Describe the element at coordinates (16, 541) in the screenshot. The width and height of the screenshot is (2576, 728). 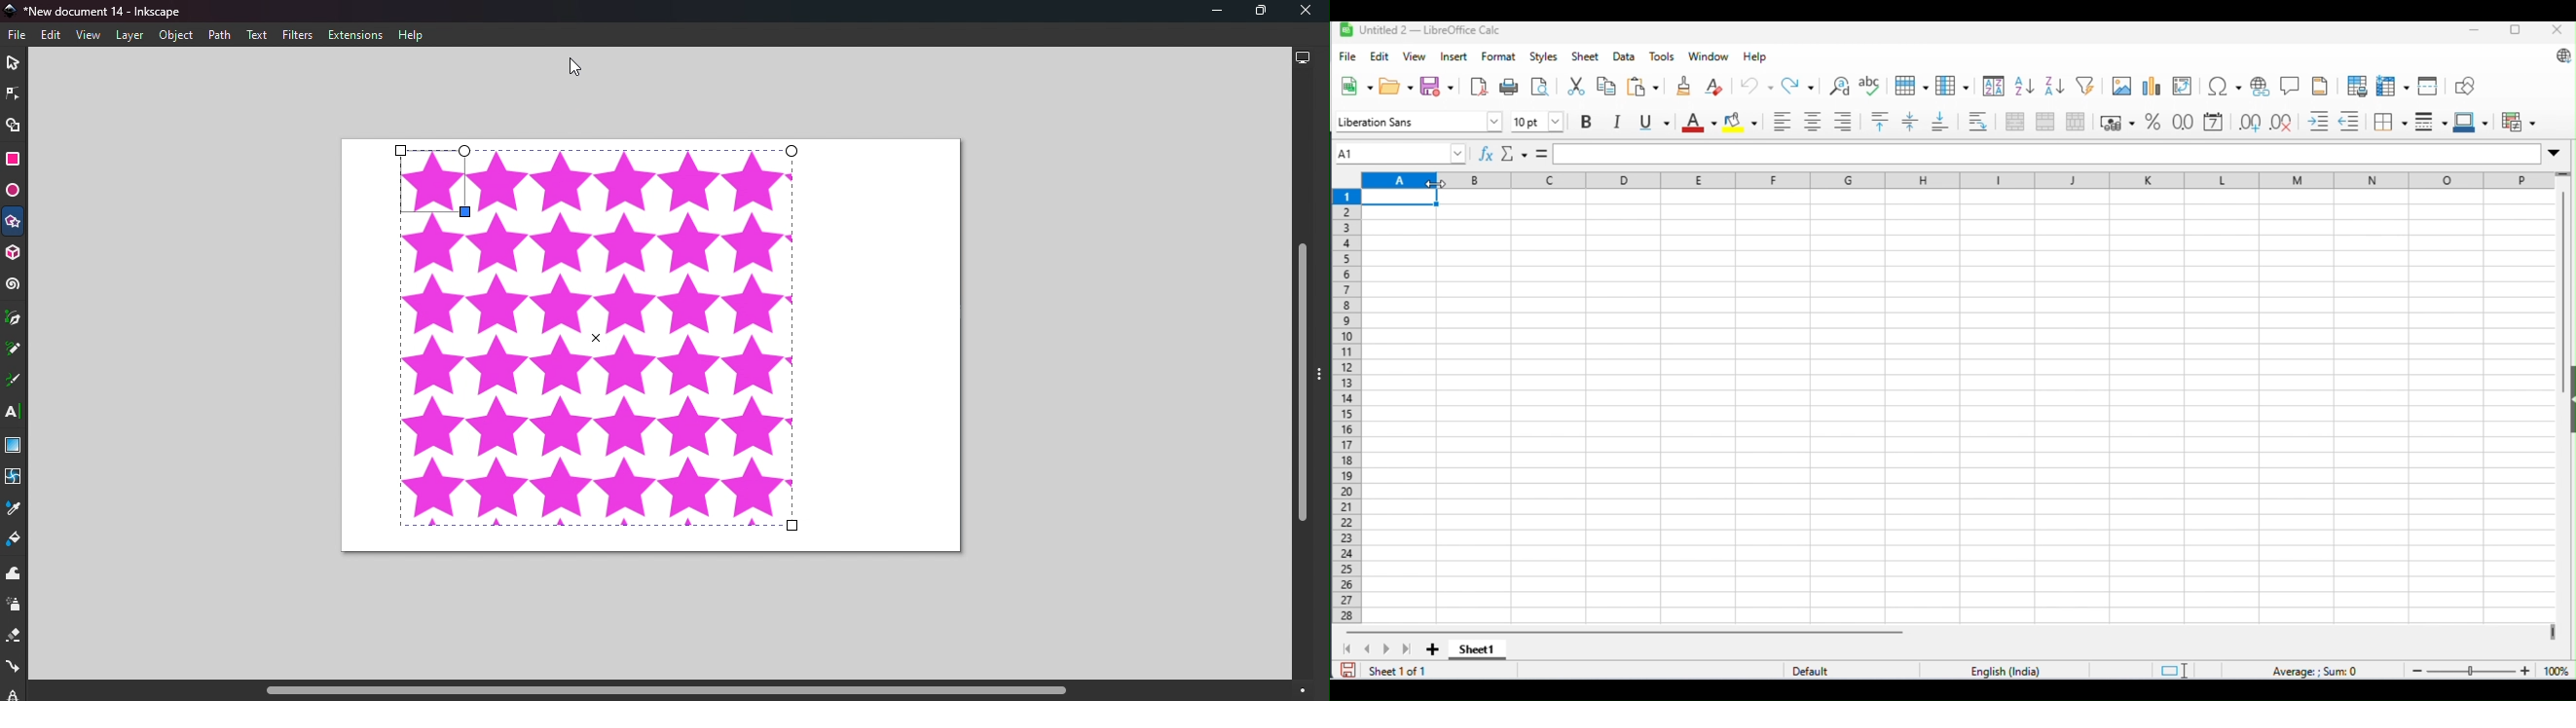
I see `Paint bucket tool` at that location.